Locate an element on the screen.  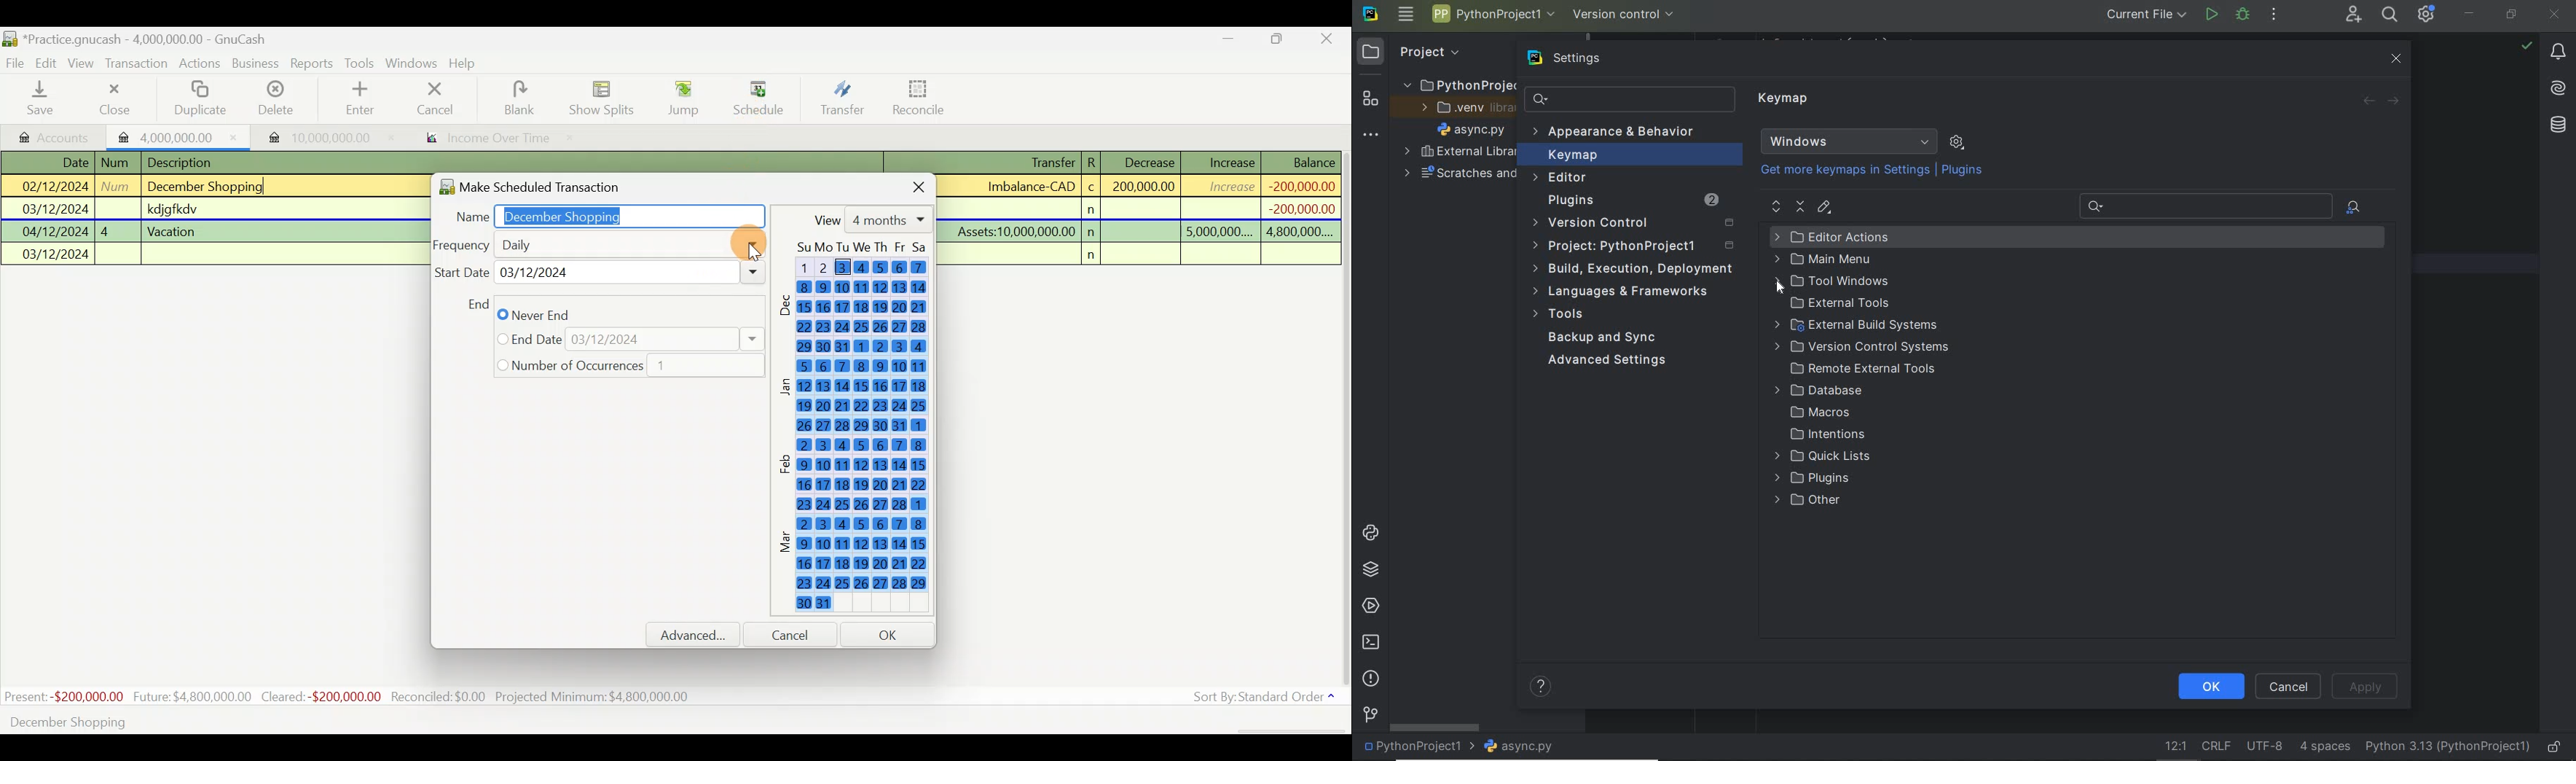
Frequency is located at coordinates (597, 244).